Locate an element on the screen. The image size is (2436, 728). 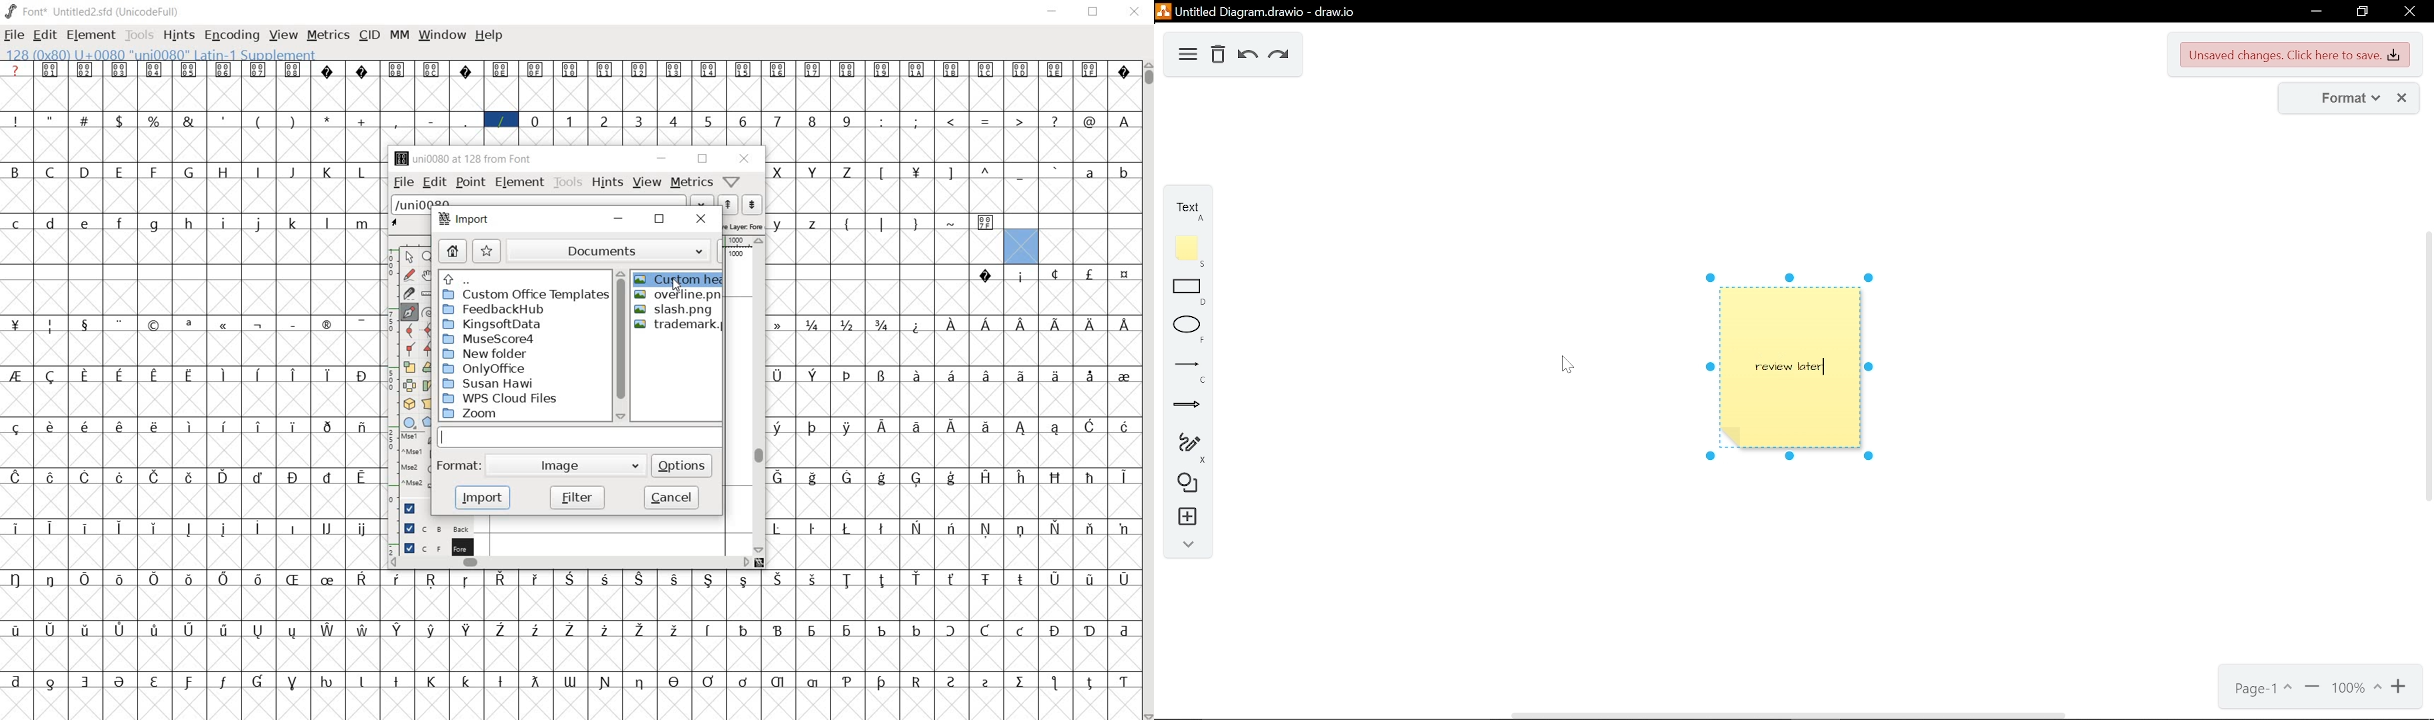
glyph is located at coordinates (882, 122).